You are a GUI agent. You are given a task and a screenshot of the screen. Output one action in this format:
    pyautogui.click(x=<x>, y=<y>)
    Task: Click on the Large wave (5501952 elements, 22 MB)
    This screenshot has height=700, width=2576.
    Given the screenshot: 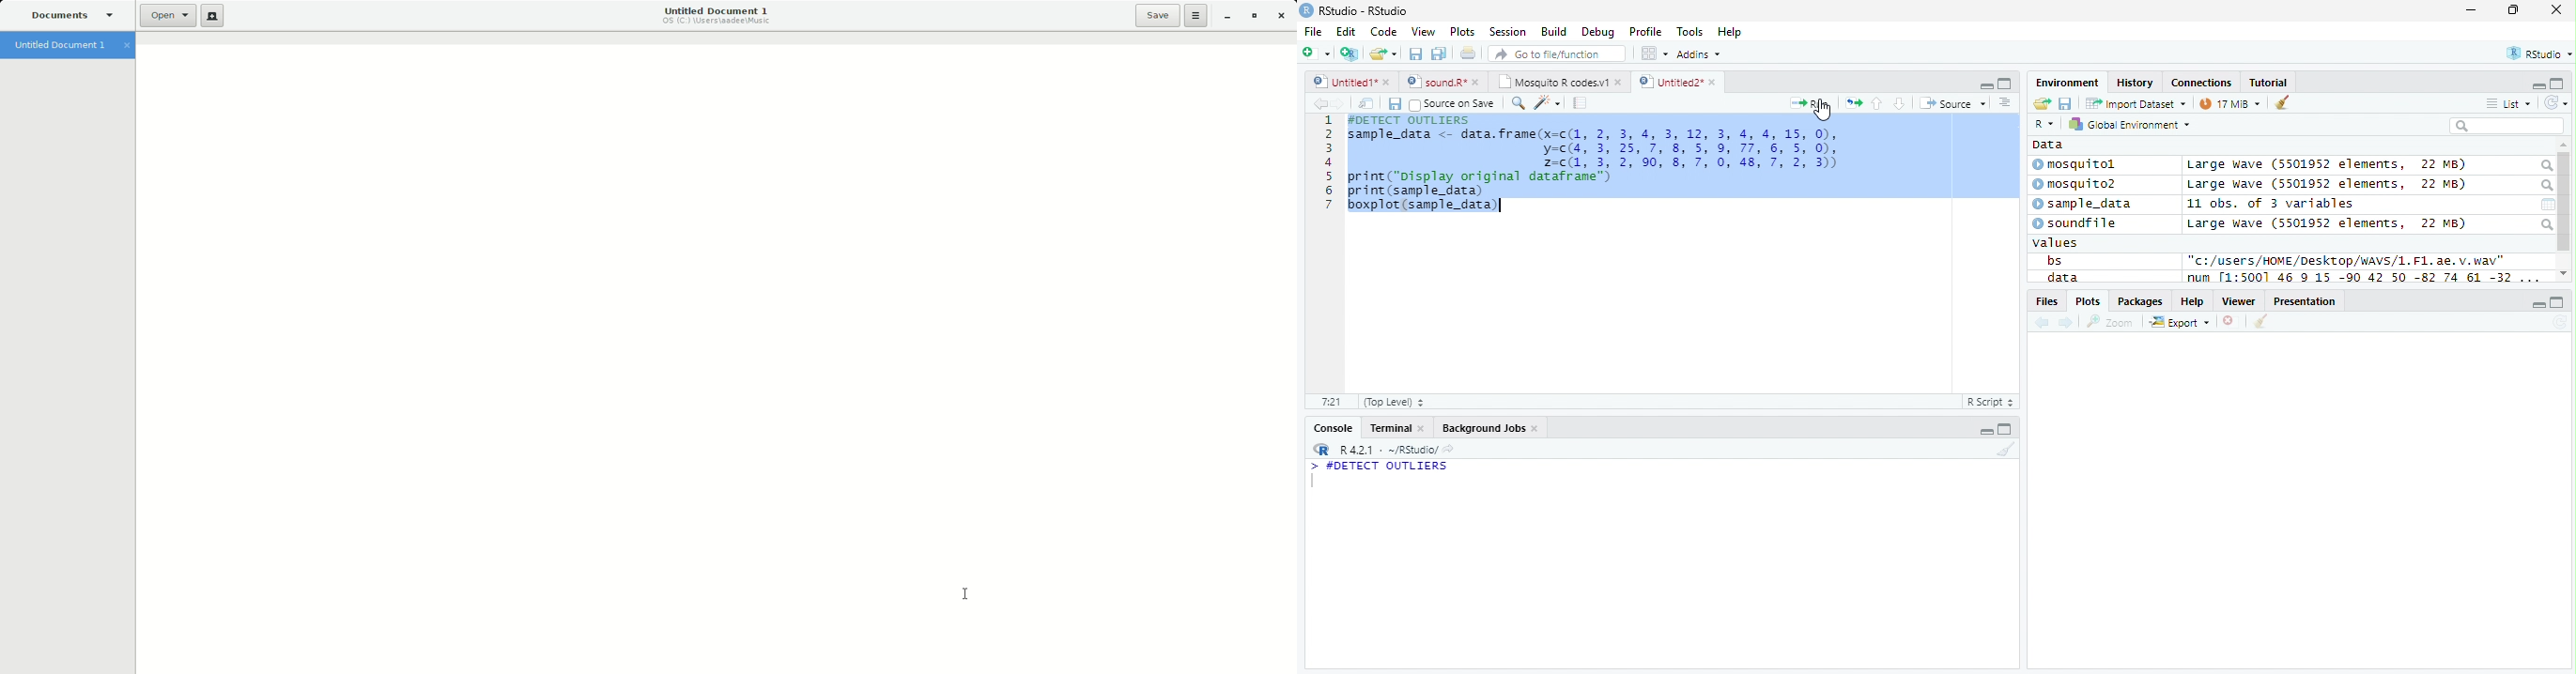 What is the action you would take?
    pyautogui.click(x=2326, y=165)
    